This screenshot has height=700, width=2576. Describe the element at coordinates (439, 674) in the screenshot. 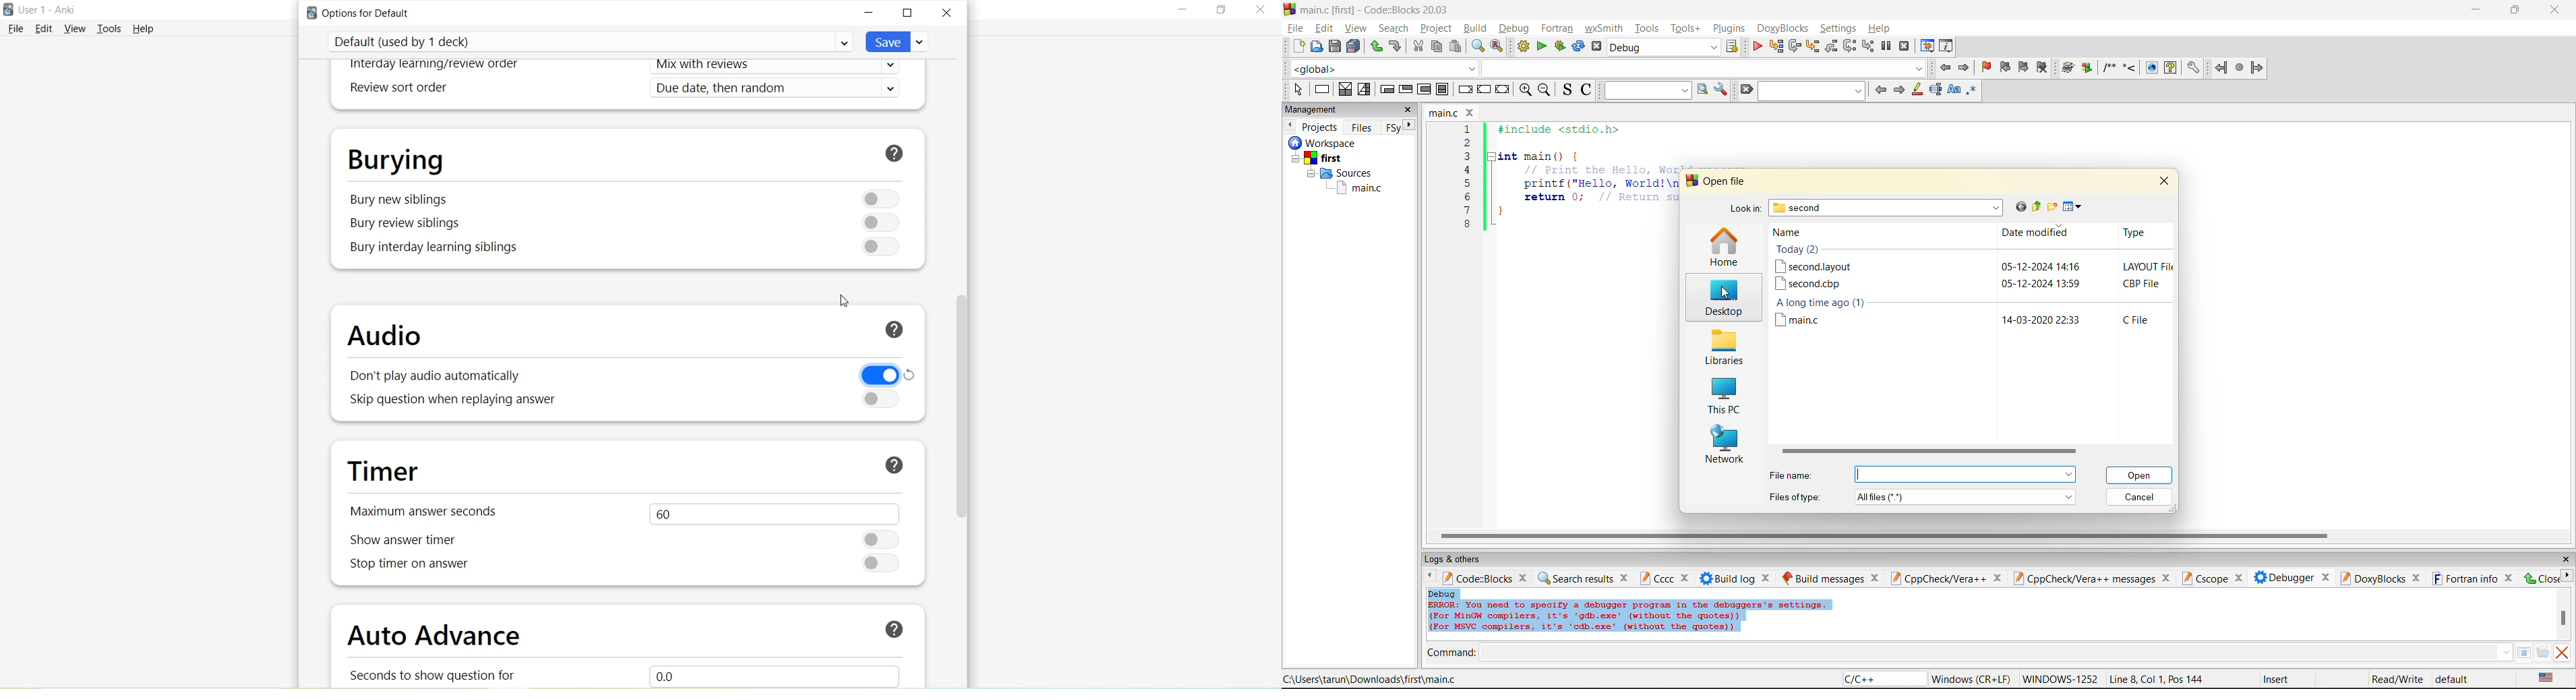

I see `Seconds to show question for` at that location.